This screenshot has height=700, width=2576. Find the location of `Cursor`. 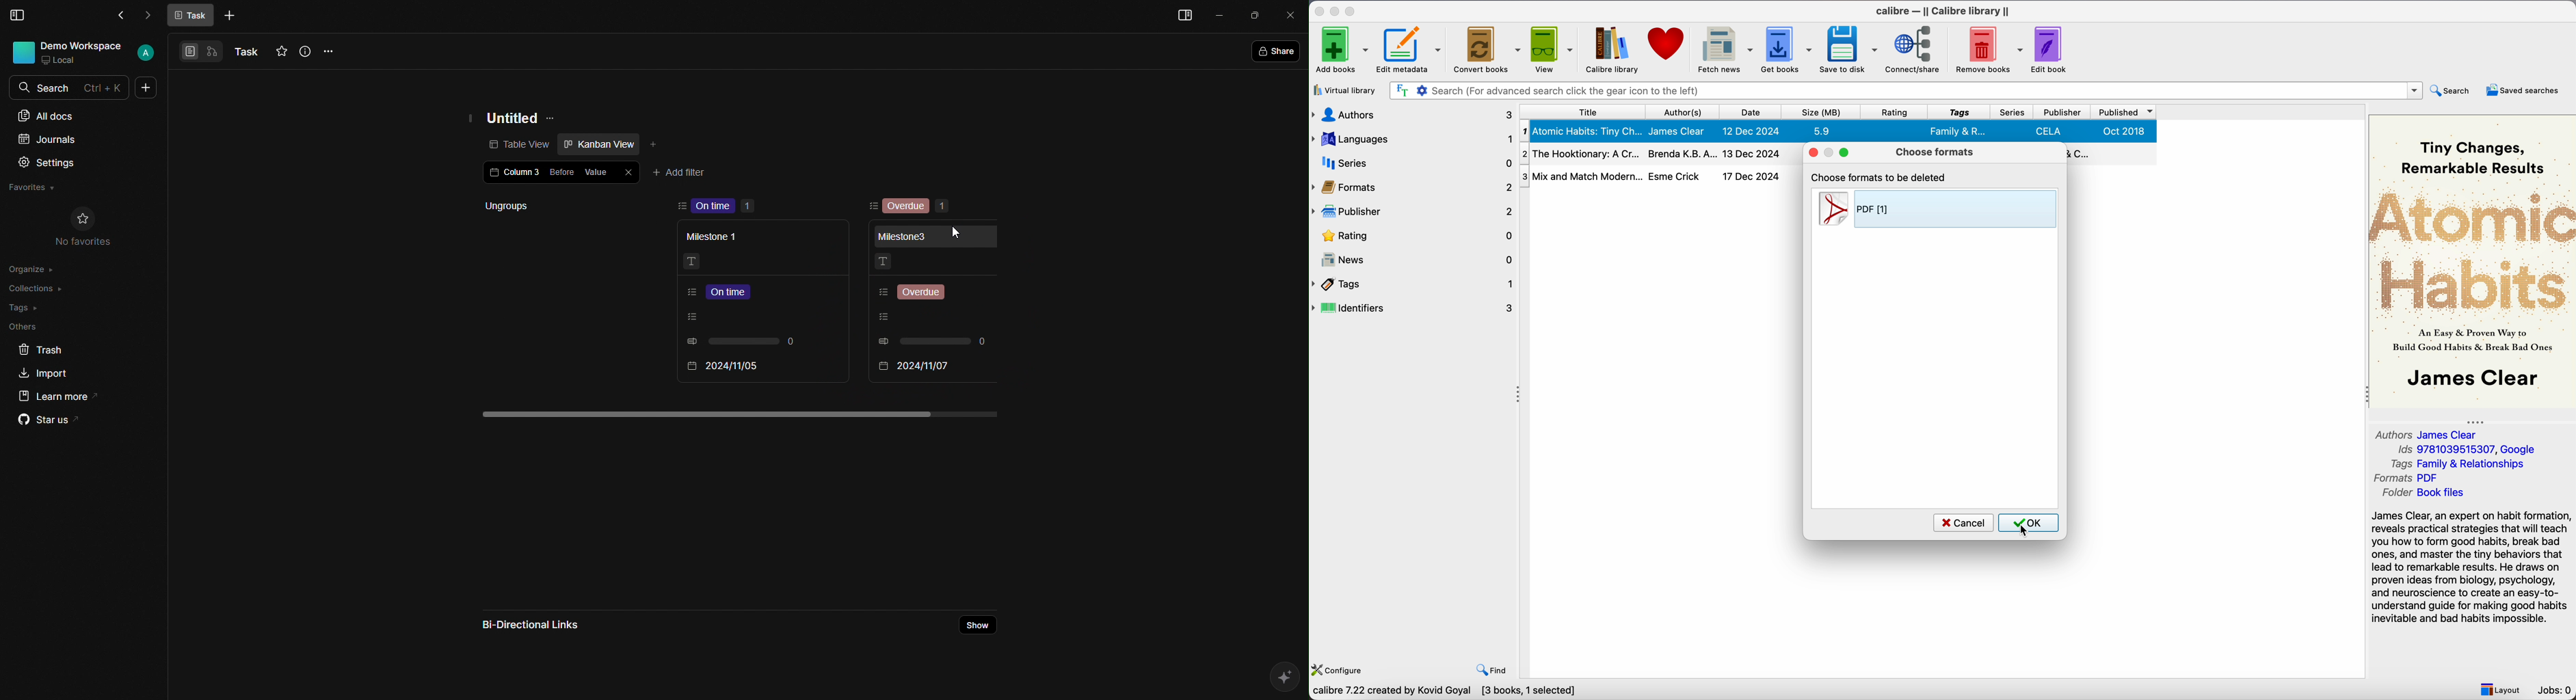

Cursor is located at coordinates (958, 233).